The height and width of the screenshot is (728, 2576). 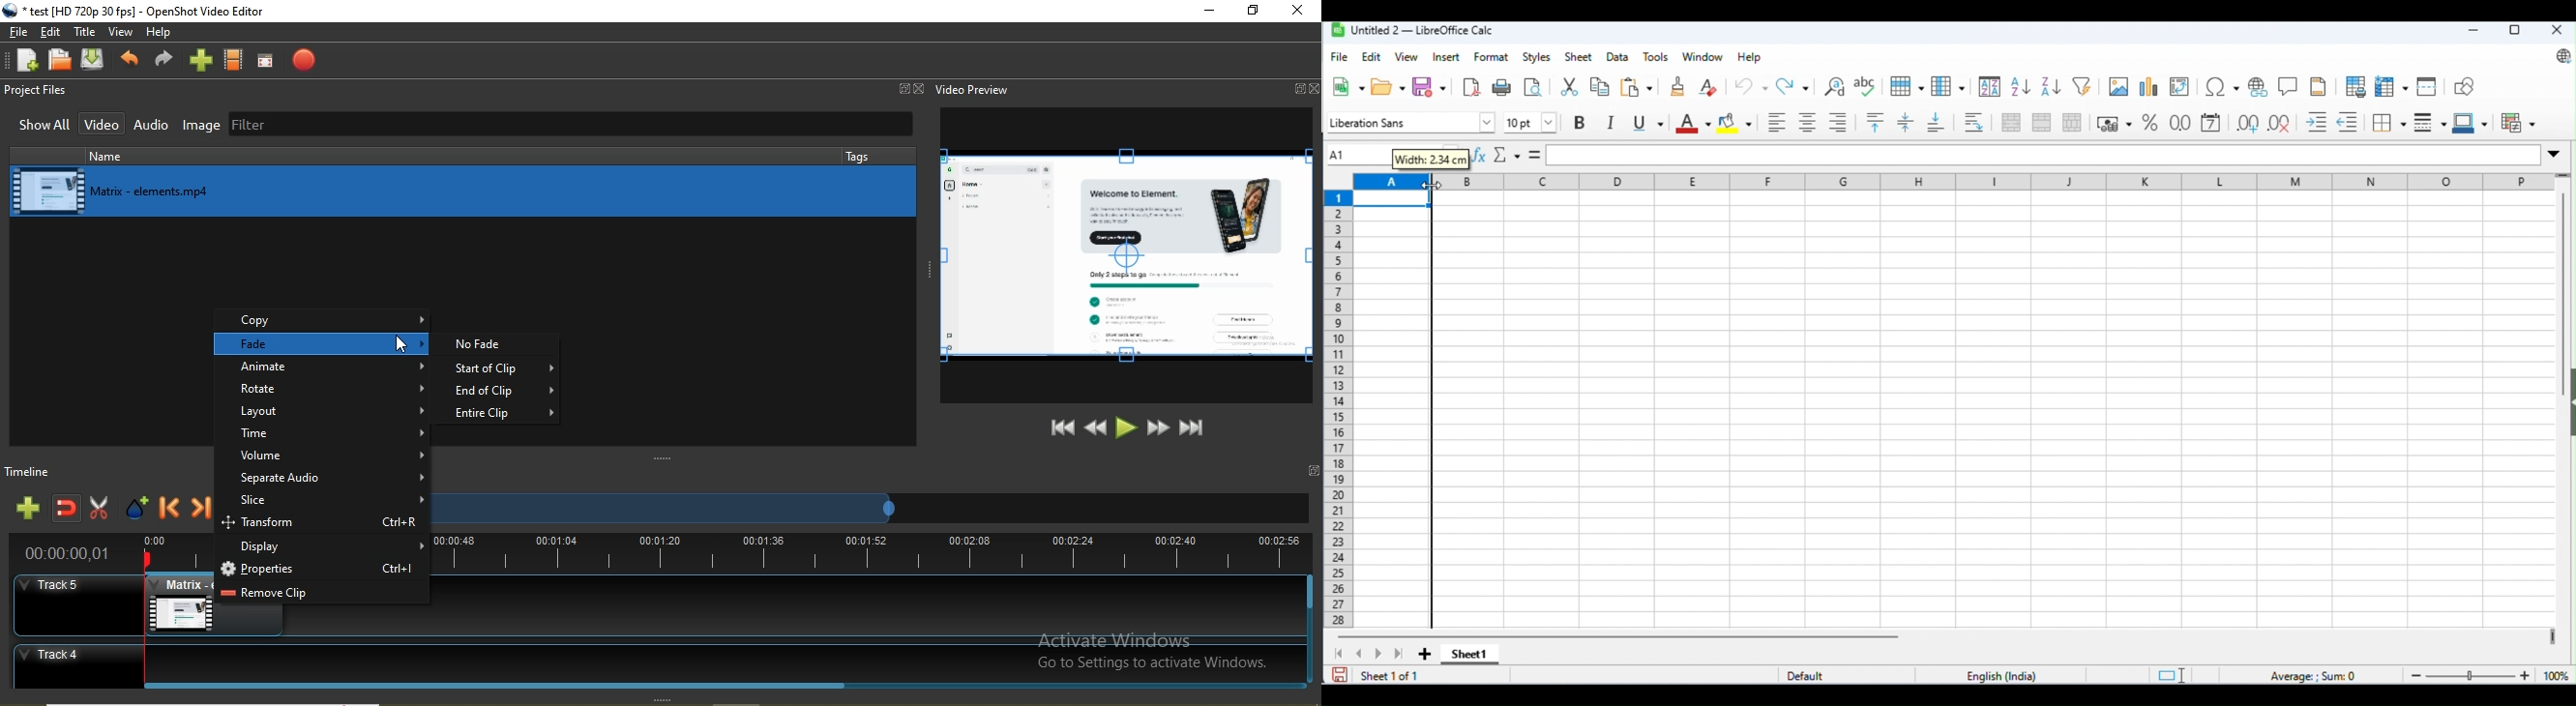 I want to click on define print area, so click(x=2356, y=86).